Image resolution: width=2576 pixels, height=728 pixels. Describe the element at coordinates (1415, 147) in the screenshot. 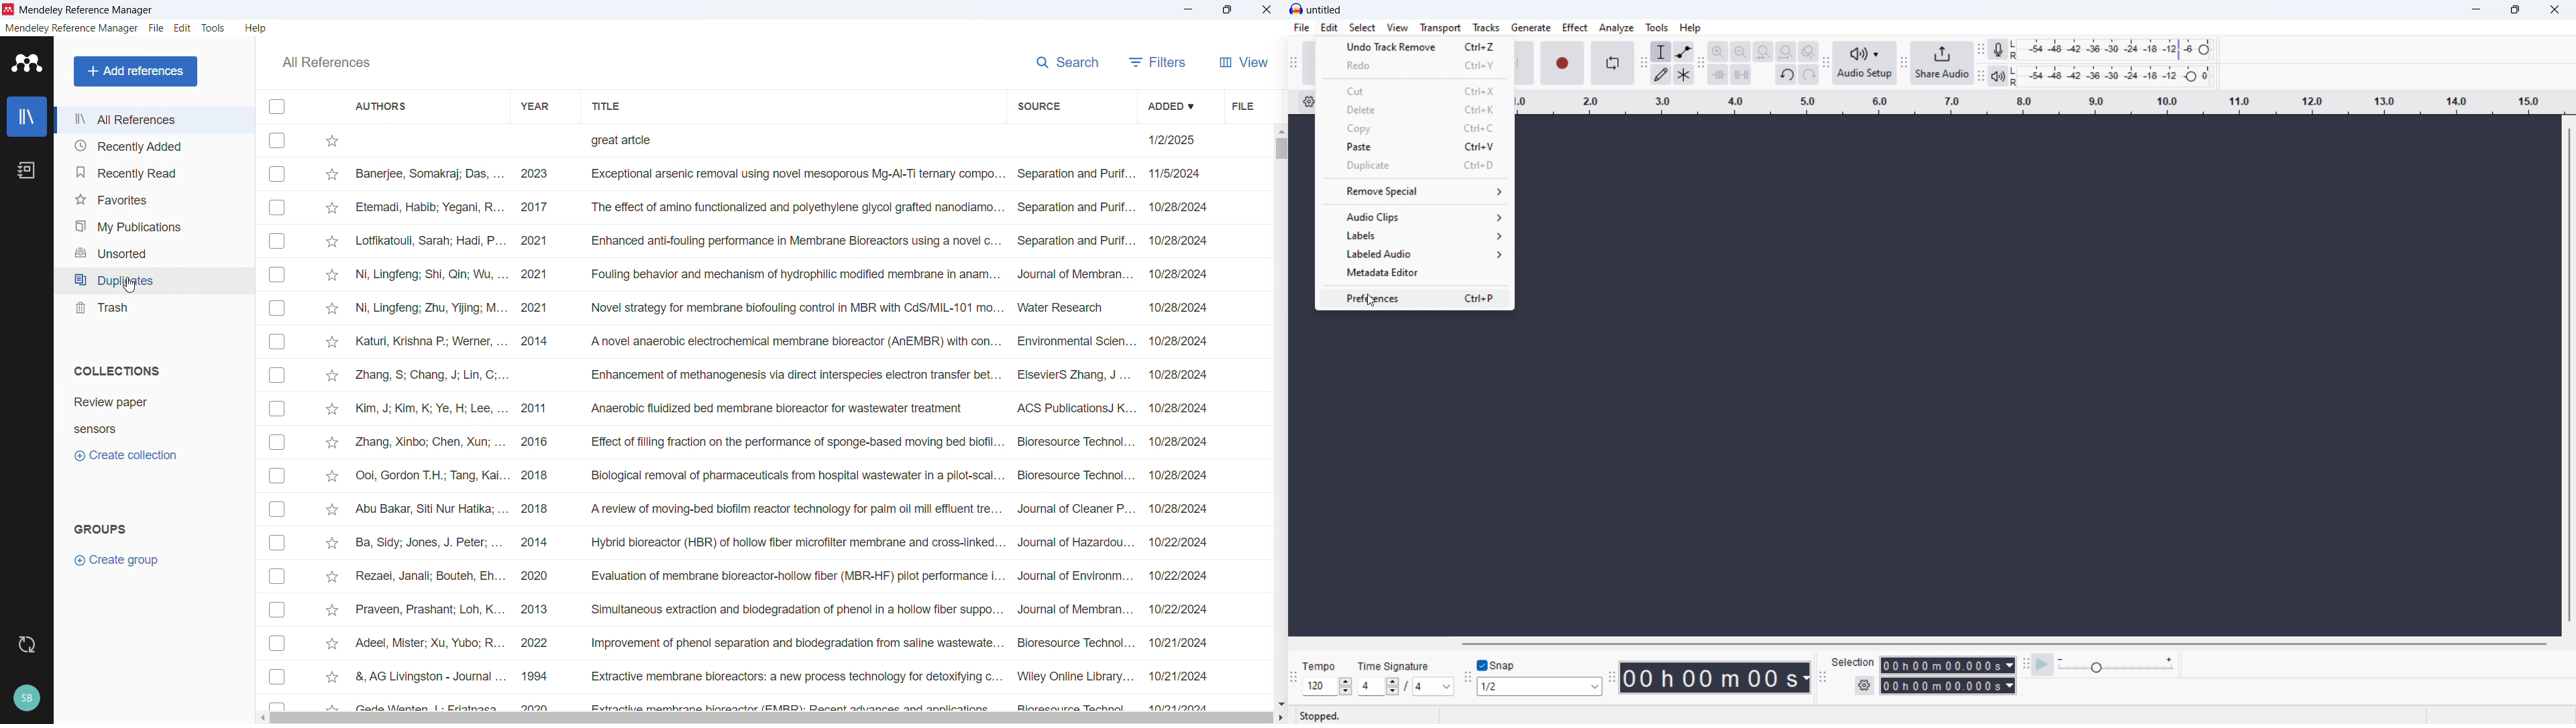

I see `paste` at that location.